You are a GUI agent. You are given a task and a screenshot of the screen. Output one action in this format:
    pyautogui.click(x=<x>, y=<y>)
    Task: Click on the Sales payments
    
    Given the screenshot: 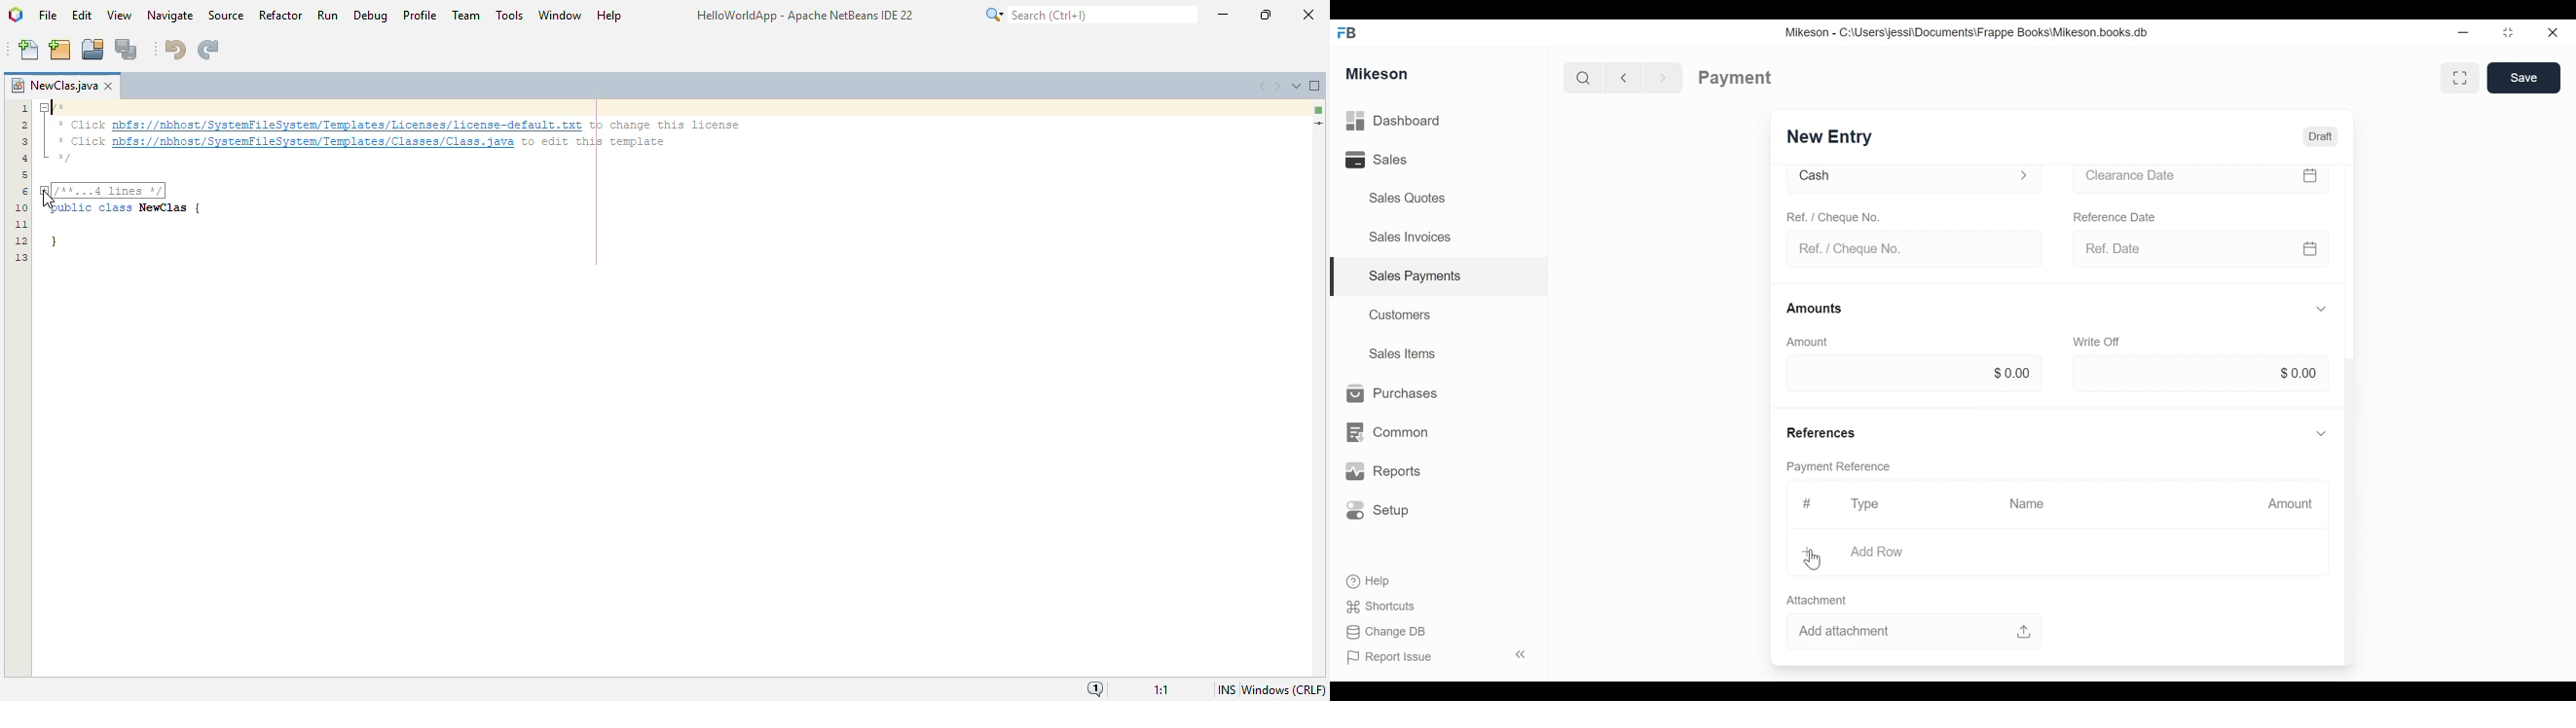 What is the action you would take?
    pyautogui.click(x=1417, y=275)
    